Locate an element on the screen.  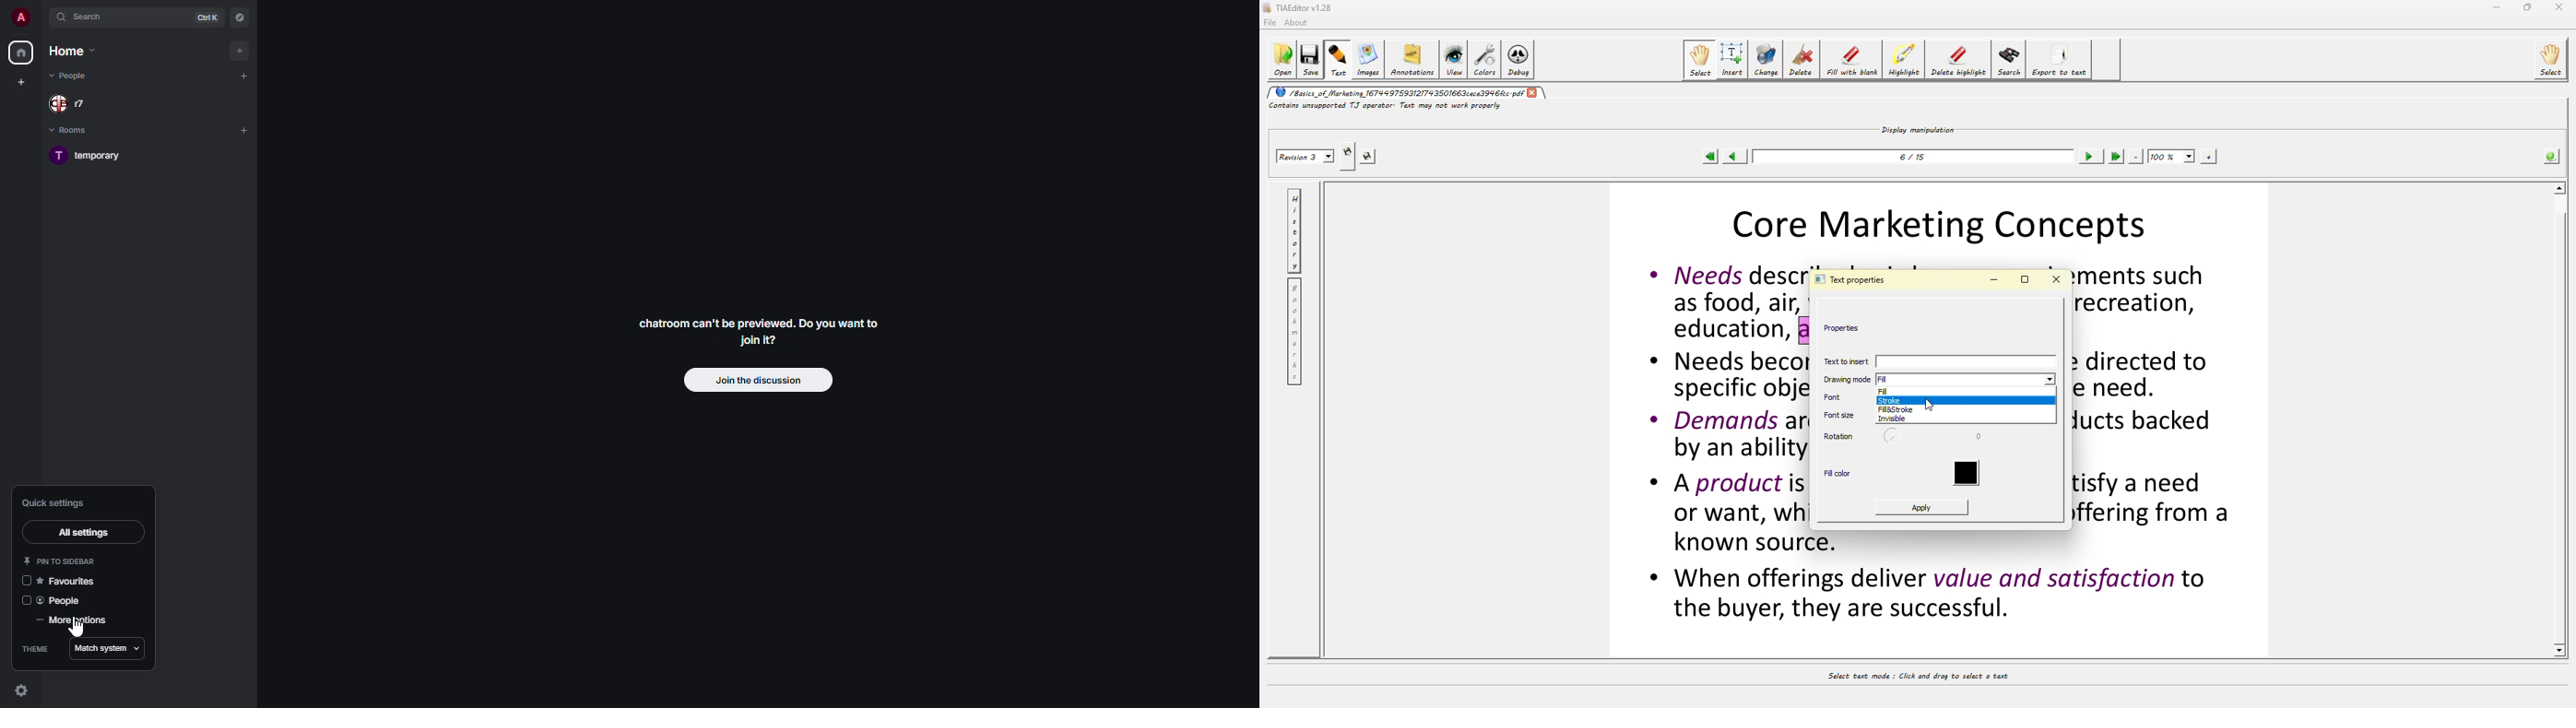
home is located at coordinates (22, 52).